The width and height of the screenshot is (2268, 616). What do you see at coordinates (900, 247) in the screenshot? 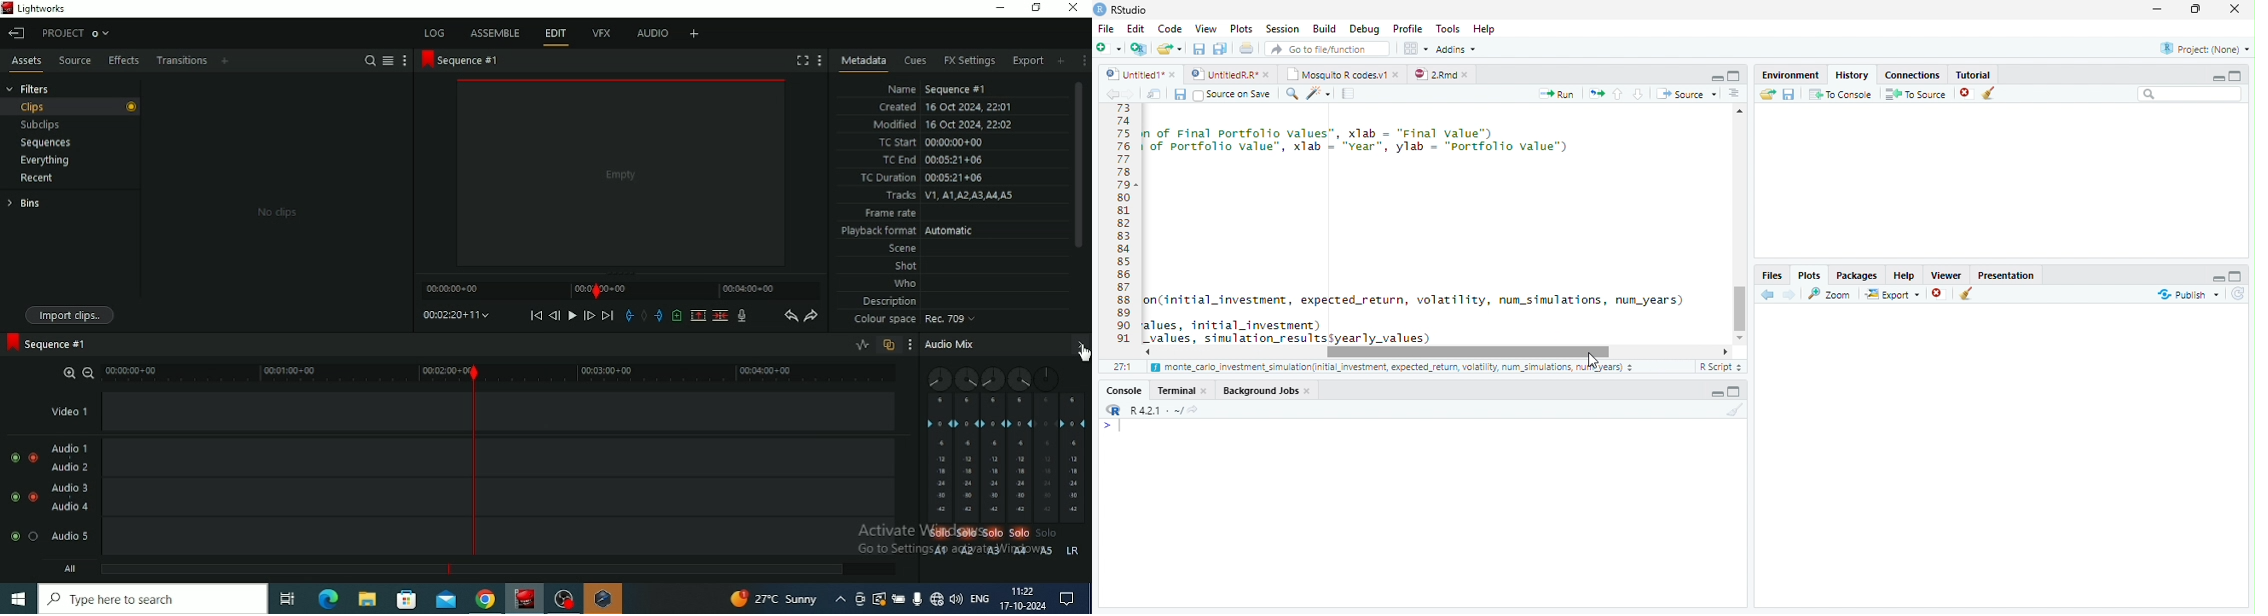
I see `Scene` at bounding box center [900, 247].